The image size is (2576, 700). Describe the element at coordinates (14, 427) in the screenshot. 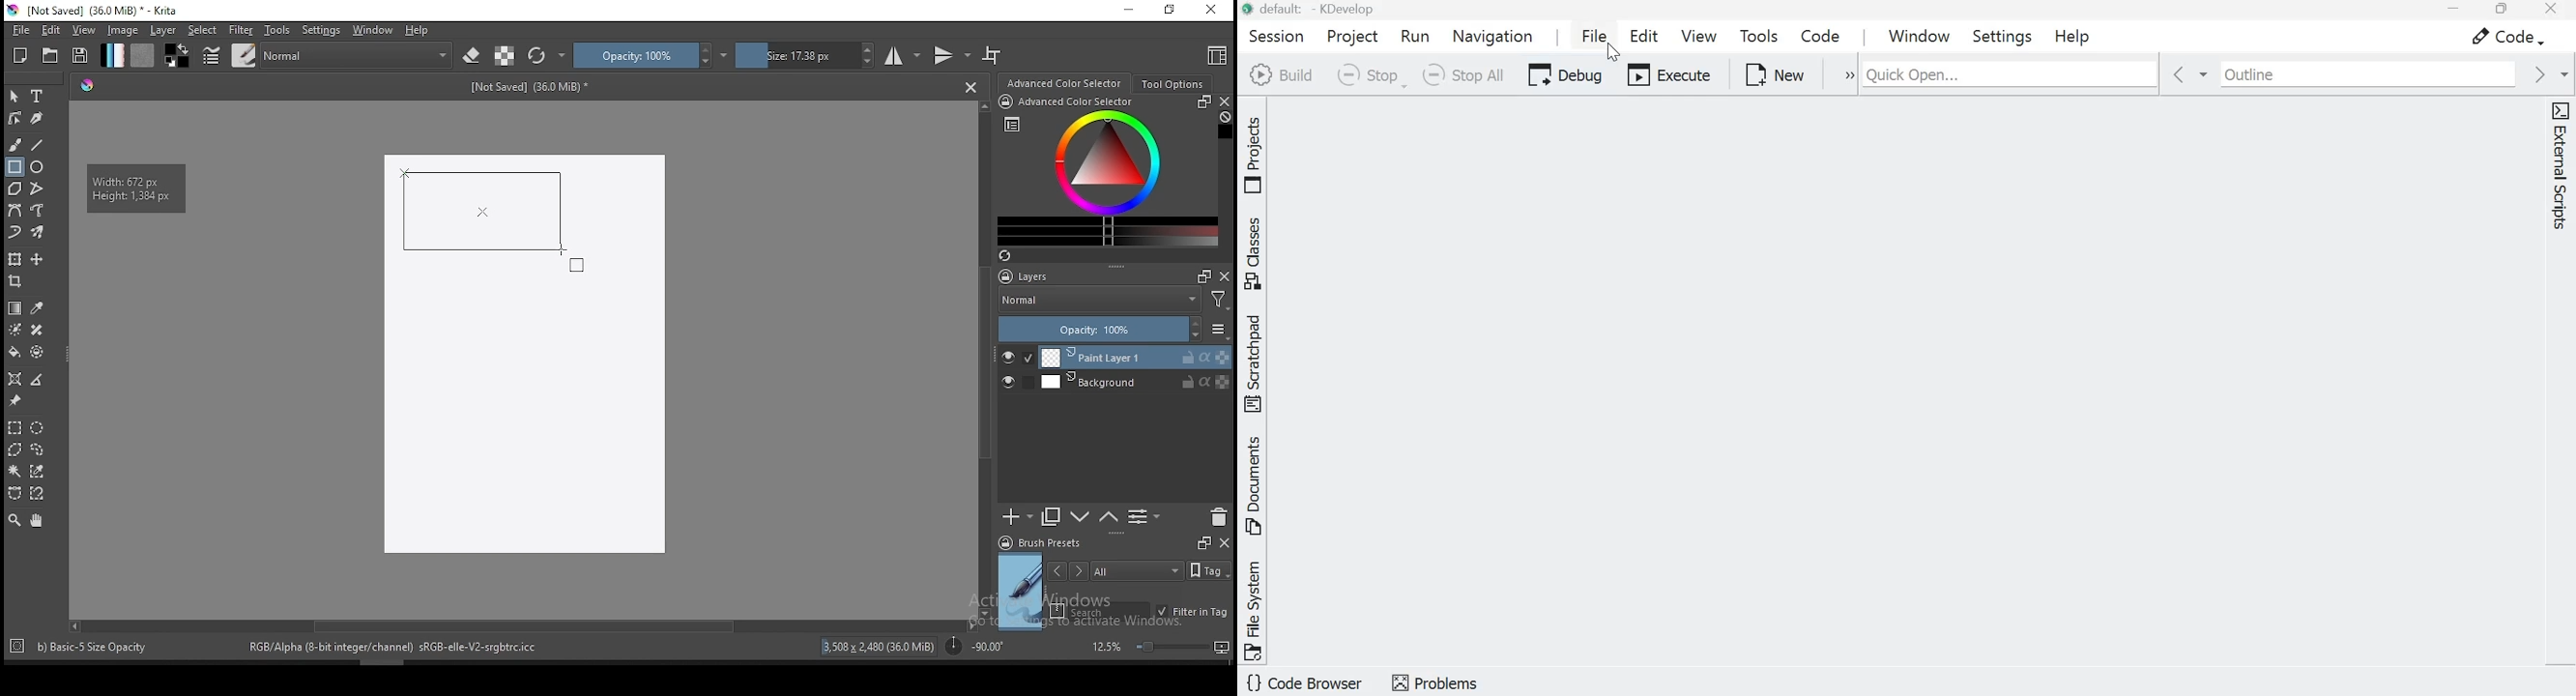

I see `rectangular selection tool` at that location.